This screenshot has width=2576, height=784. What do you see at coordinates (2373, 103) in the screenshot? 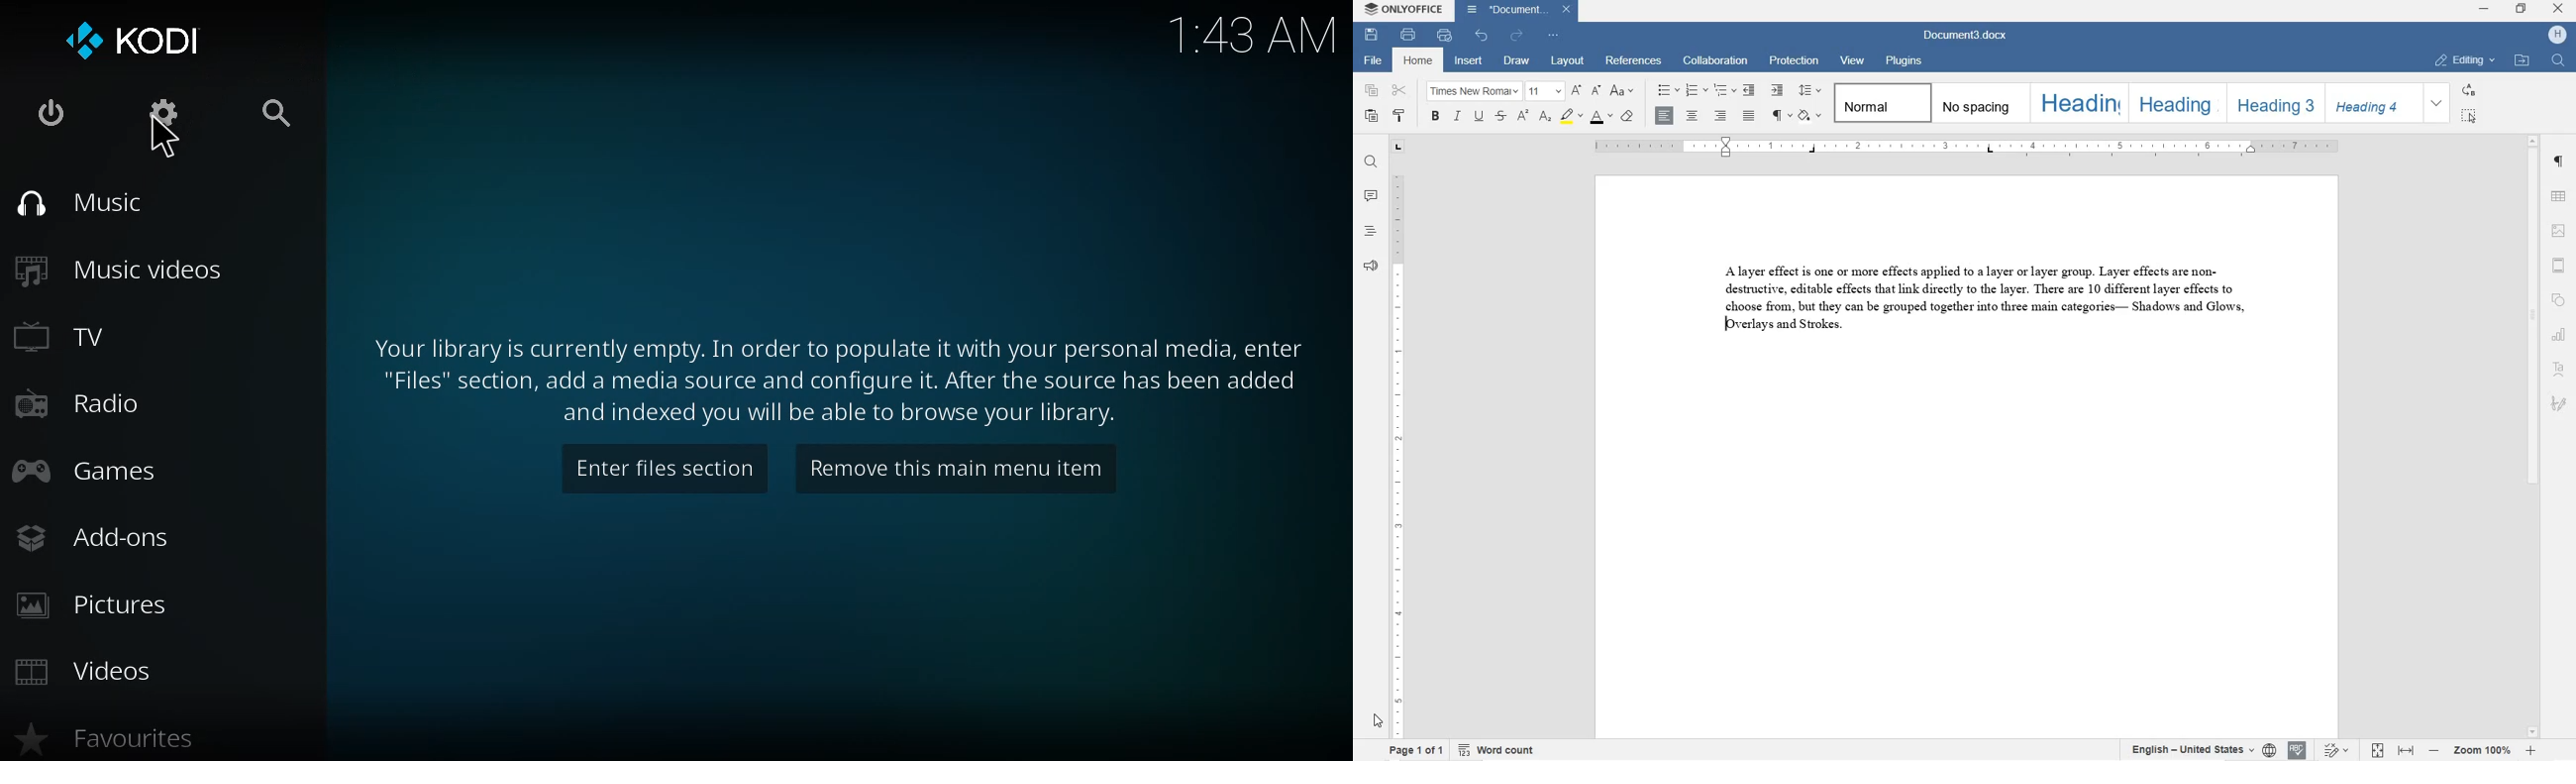
I see `HEADING 4` at bounding box center [2373, 103].